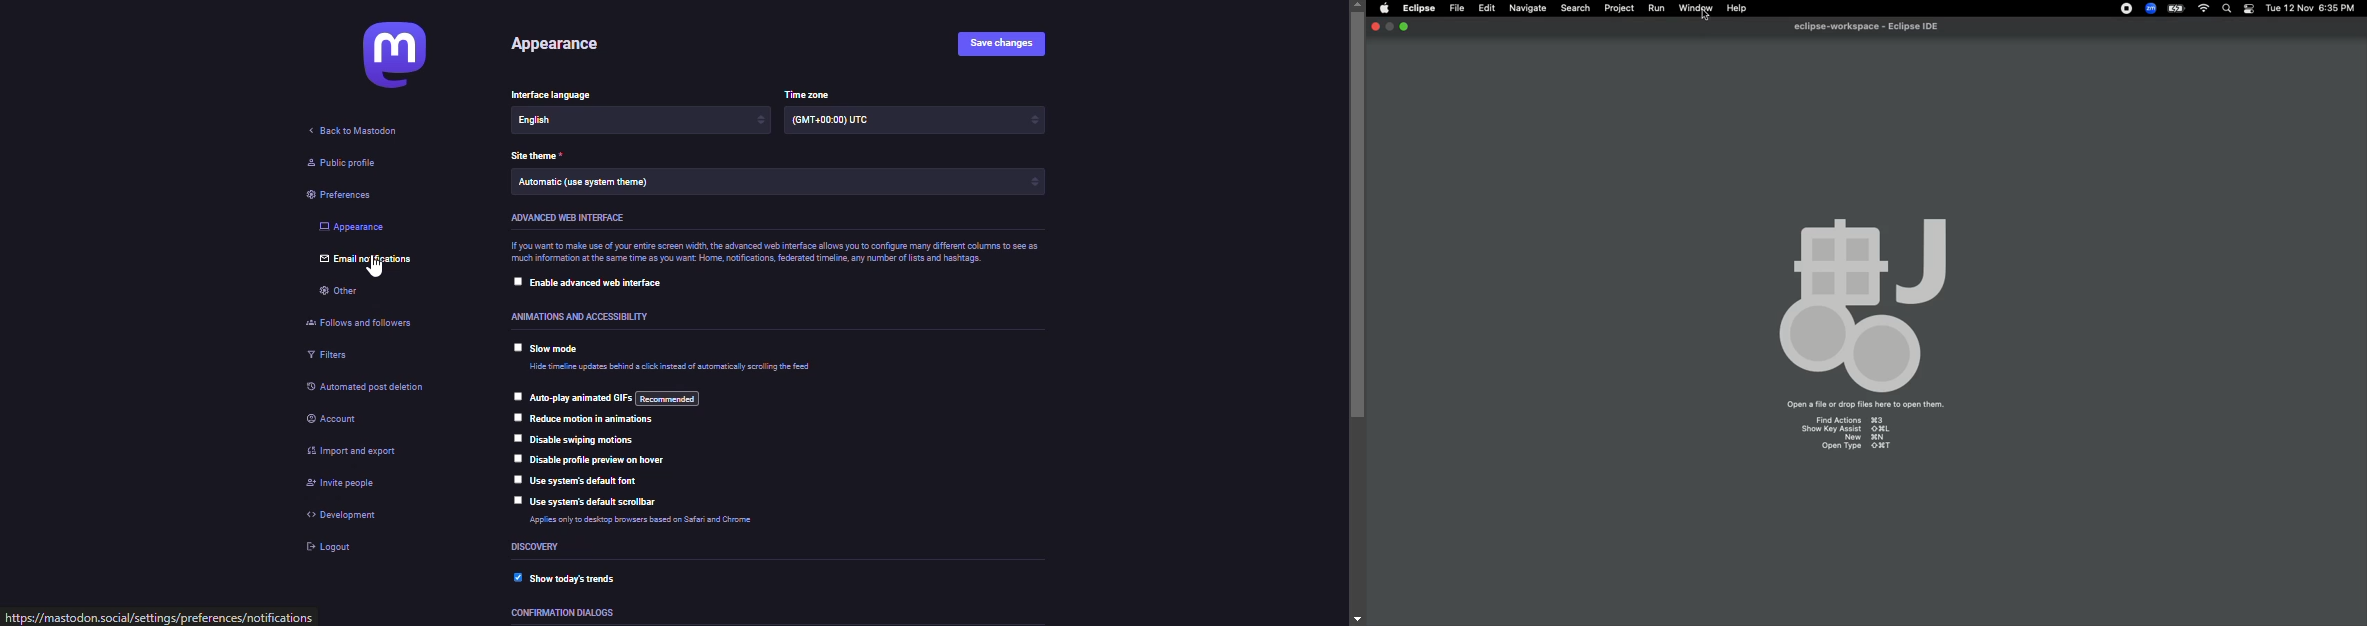 The height and width of the screenshot is (644, 2380). What do you see at coordinates (515, 436) in the screenshot?
I see `click to select` at bounding box center [515, 436].